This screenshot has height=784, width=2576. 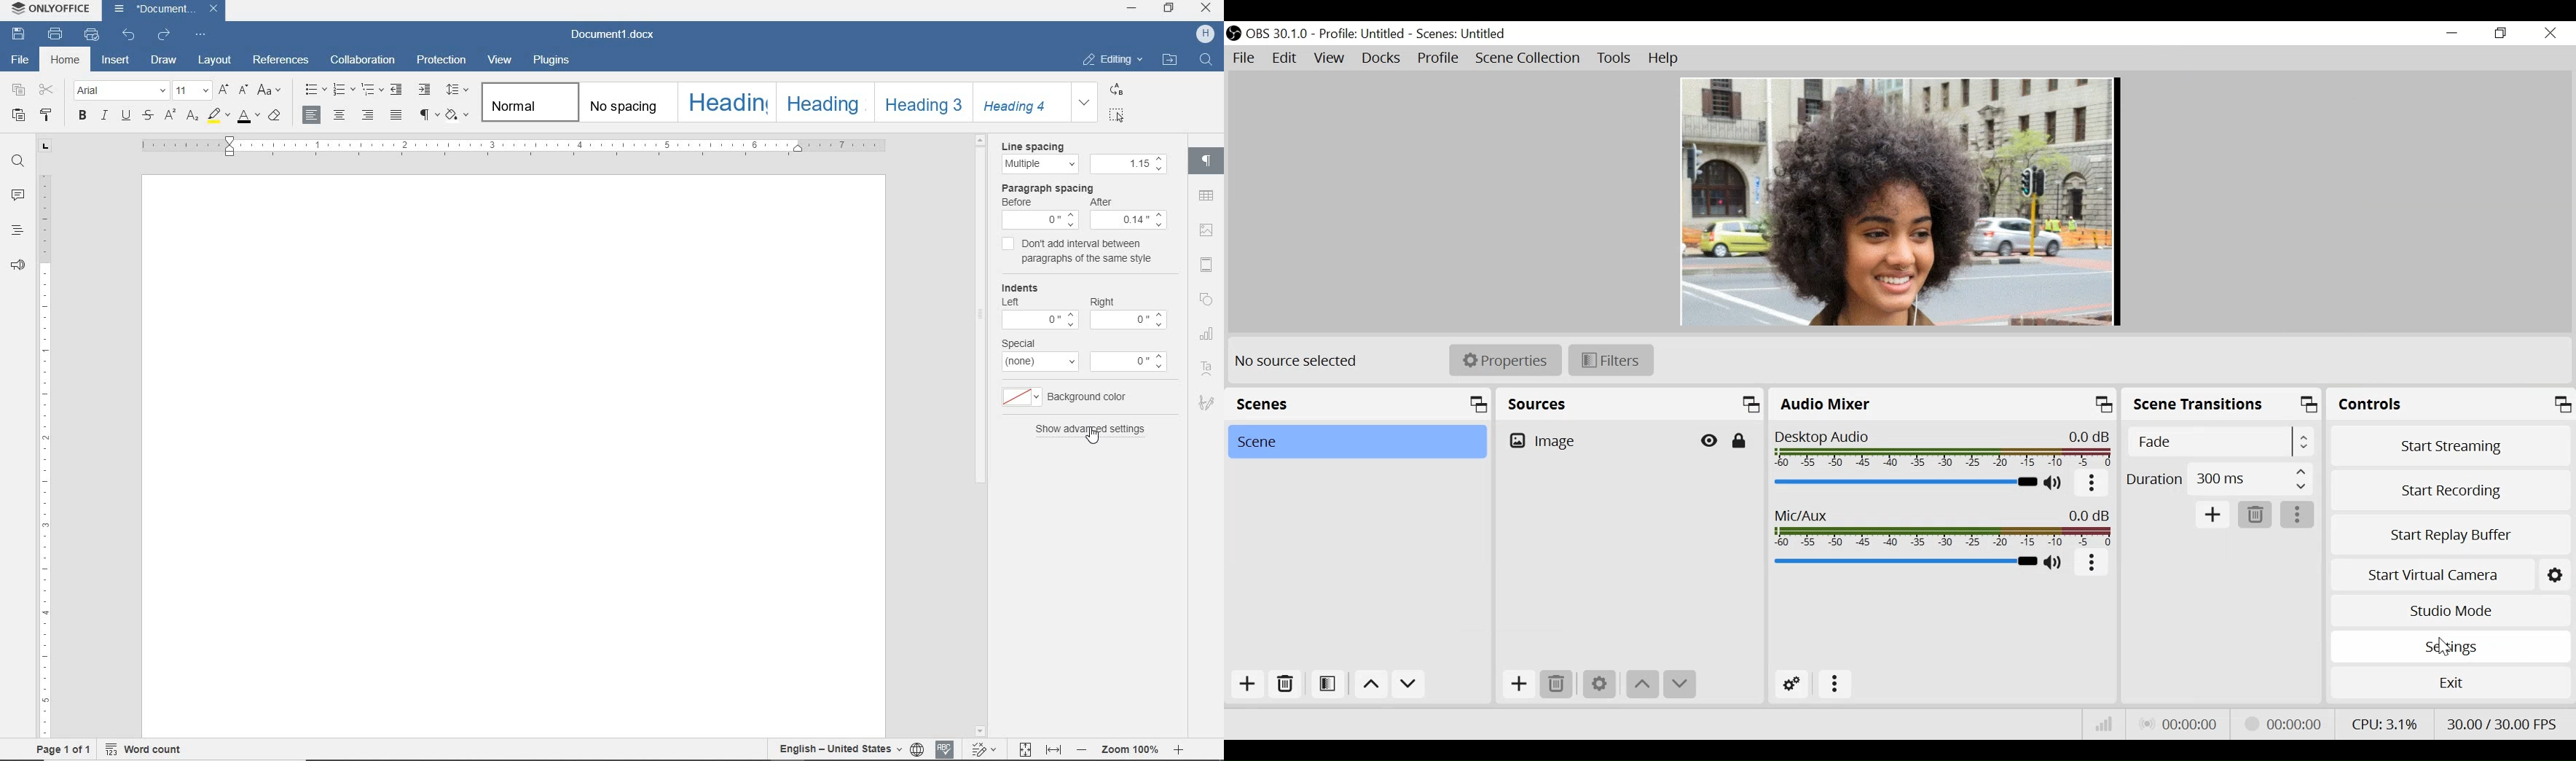 What do you see at coordinates (2053, 564) in the screenshot?
I see `(un)mutr` at bounding box center [2053, 564].